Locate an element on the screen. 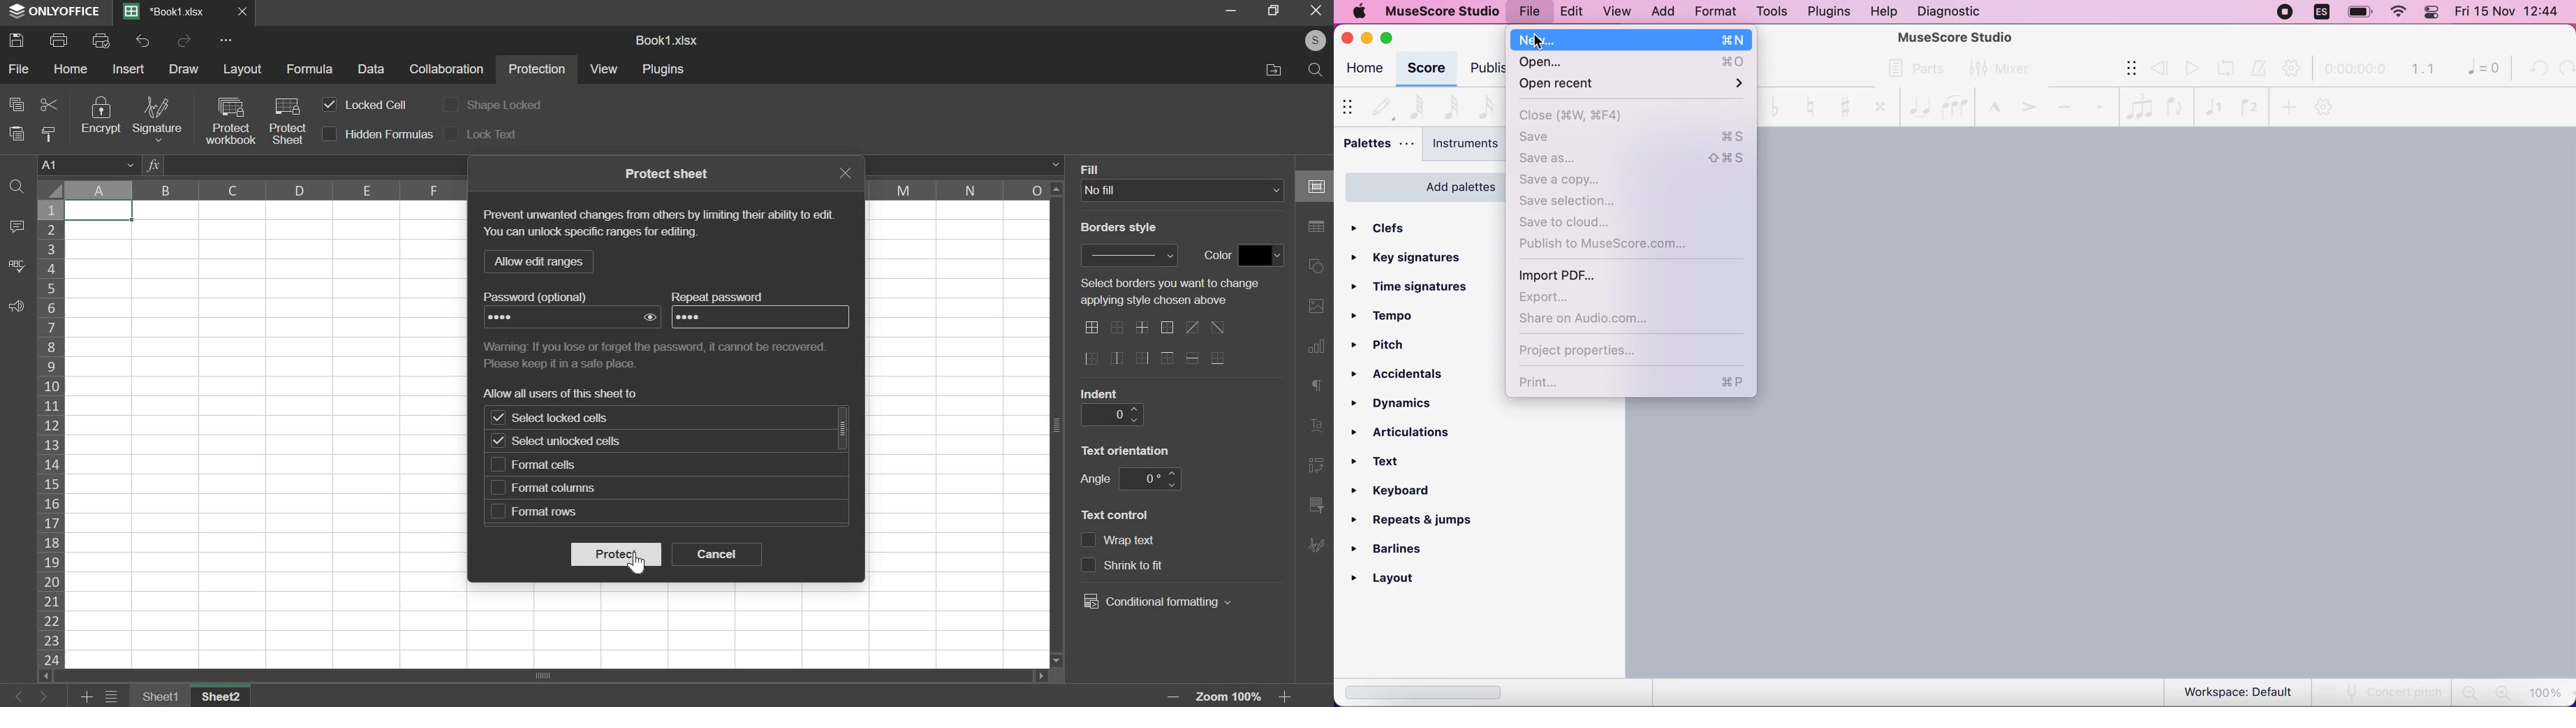  add is located at coordinates (2287, 106).